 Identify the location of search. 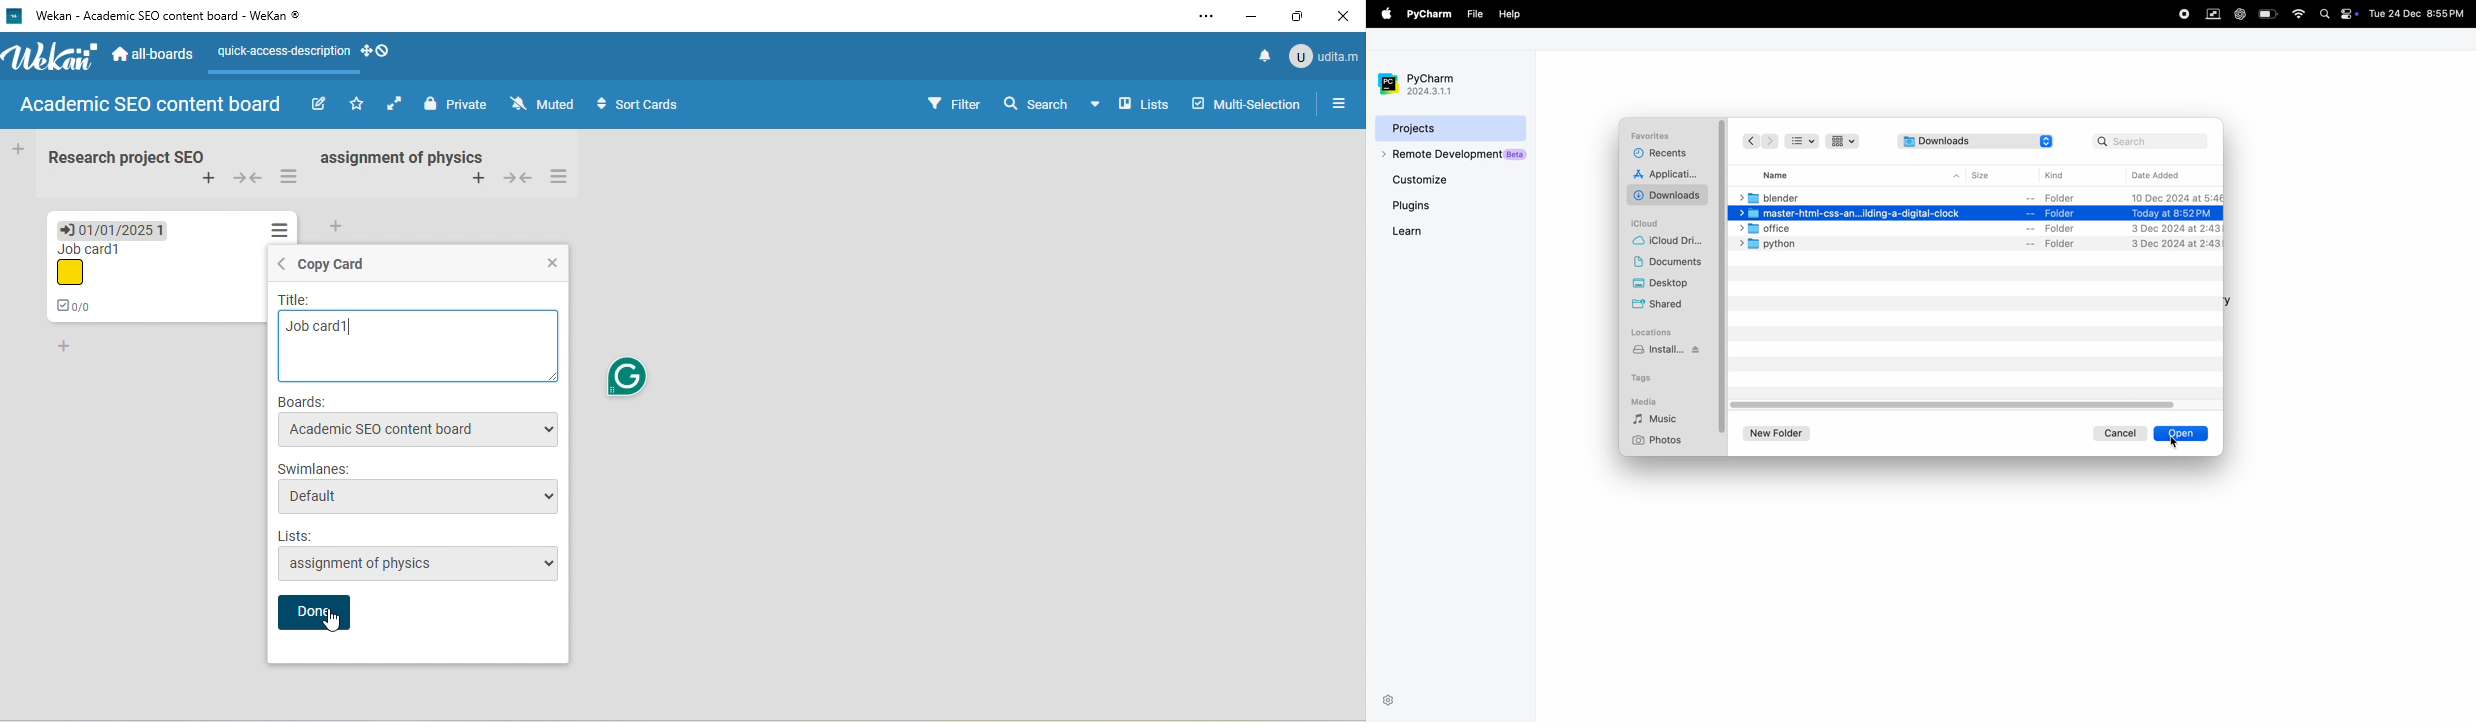
(2150, 141).